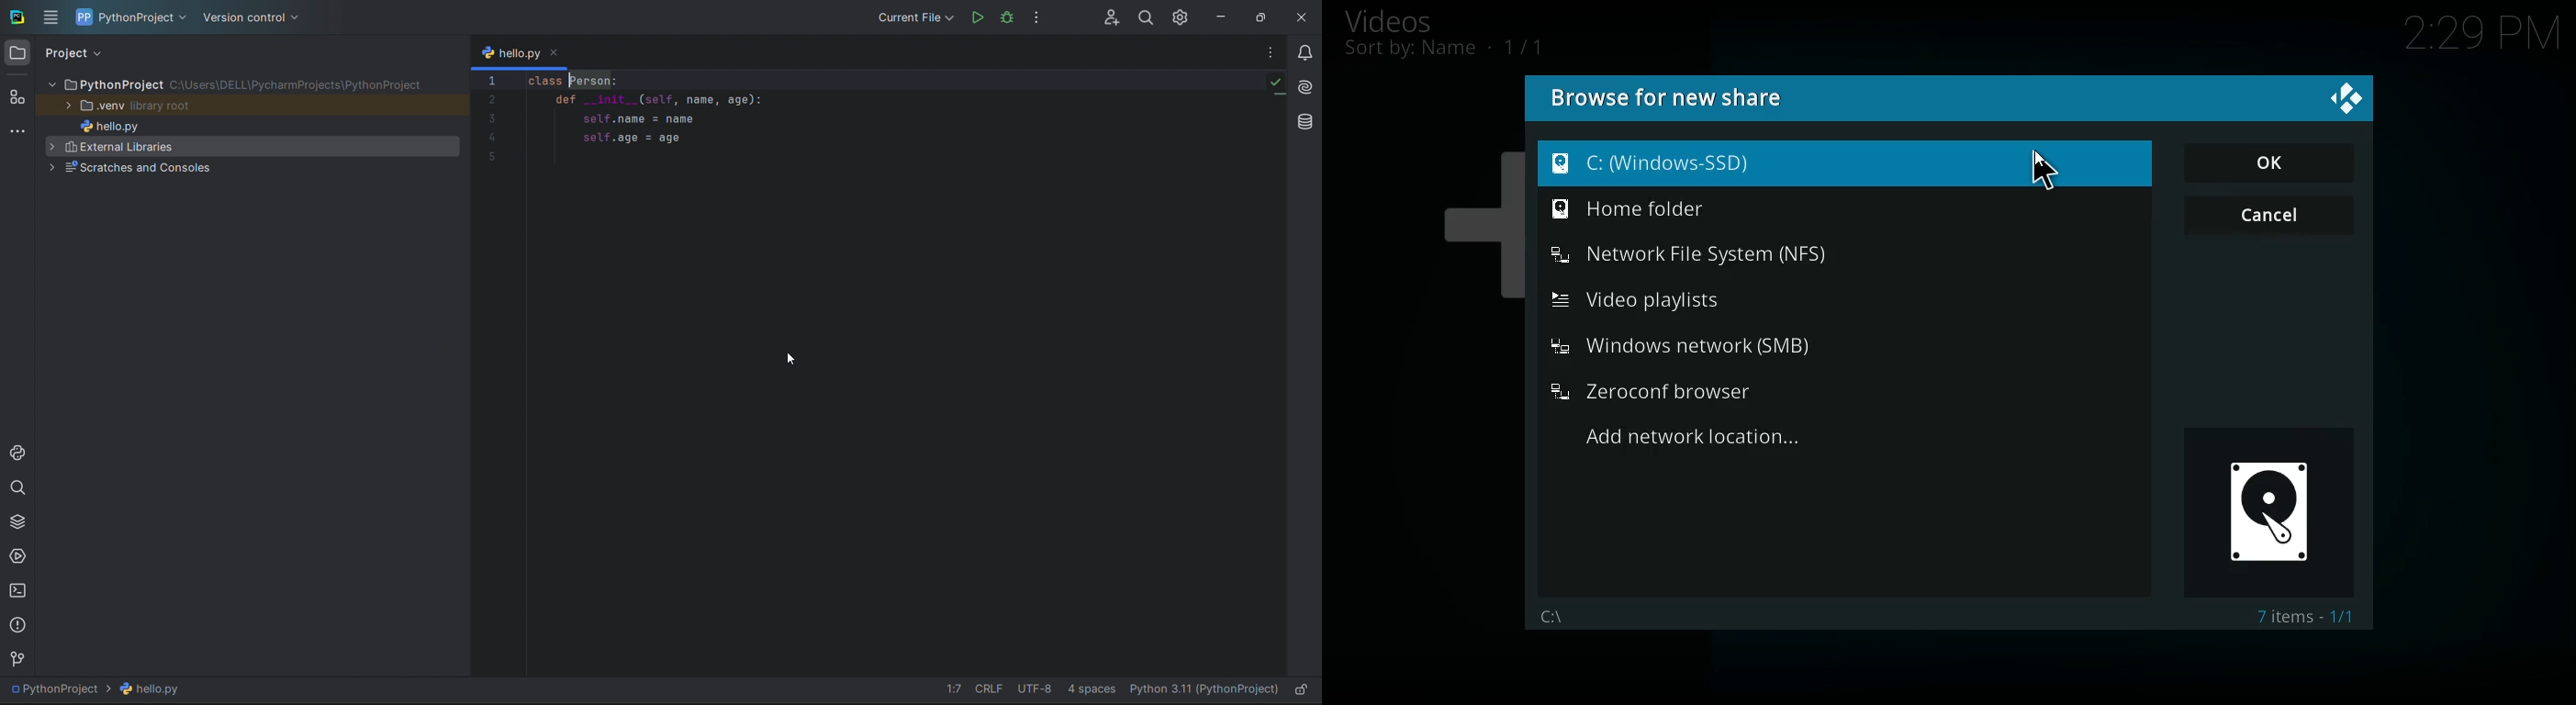 The height and width of the screenshot is (728, 2576). I want to click on minimize, so click(1219, 16).